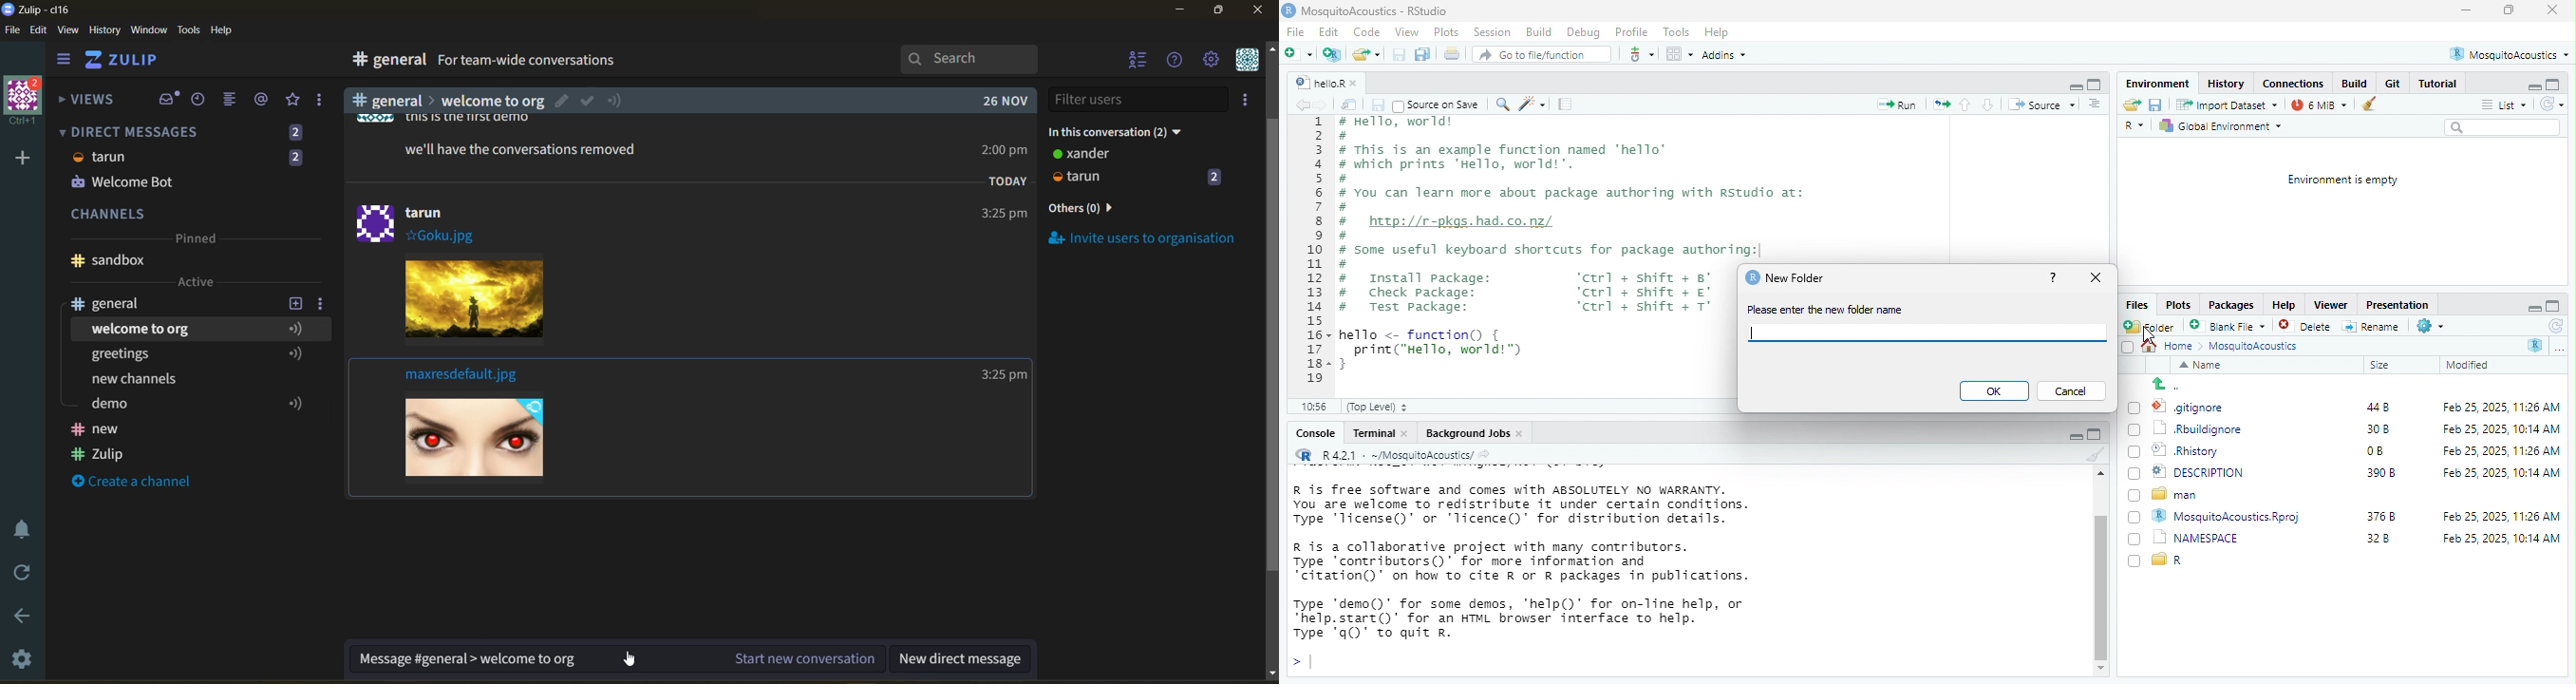 The image size is (2576, 700). Describe the element at coordinates (1318, 407) in the screenshot. I see `10:56` at that location.